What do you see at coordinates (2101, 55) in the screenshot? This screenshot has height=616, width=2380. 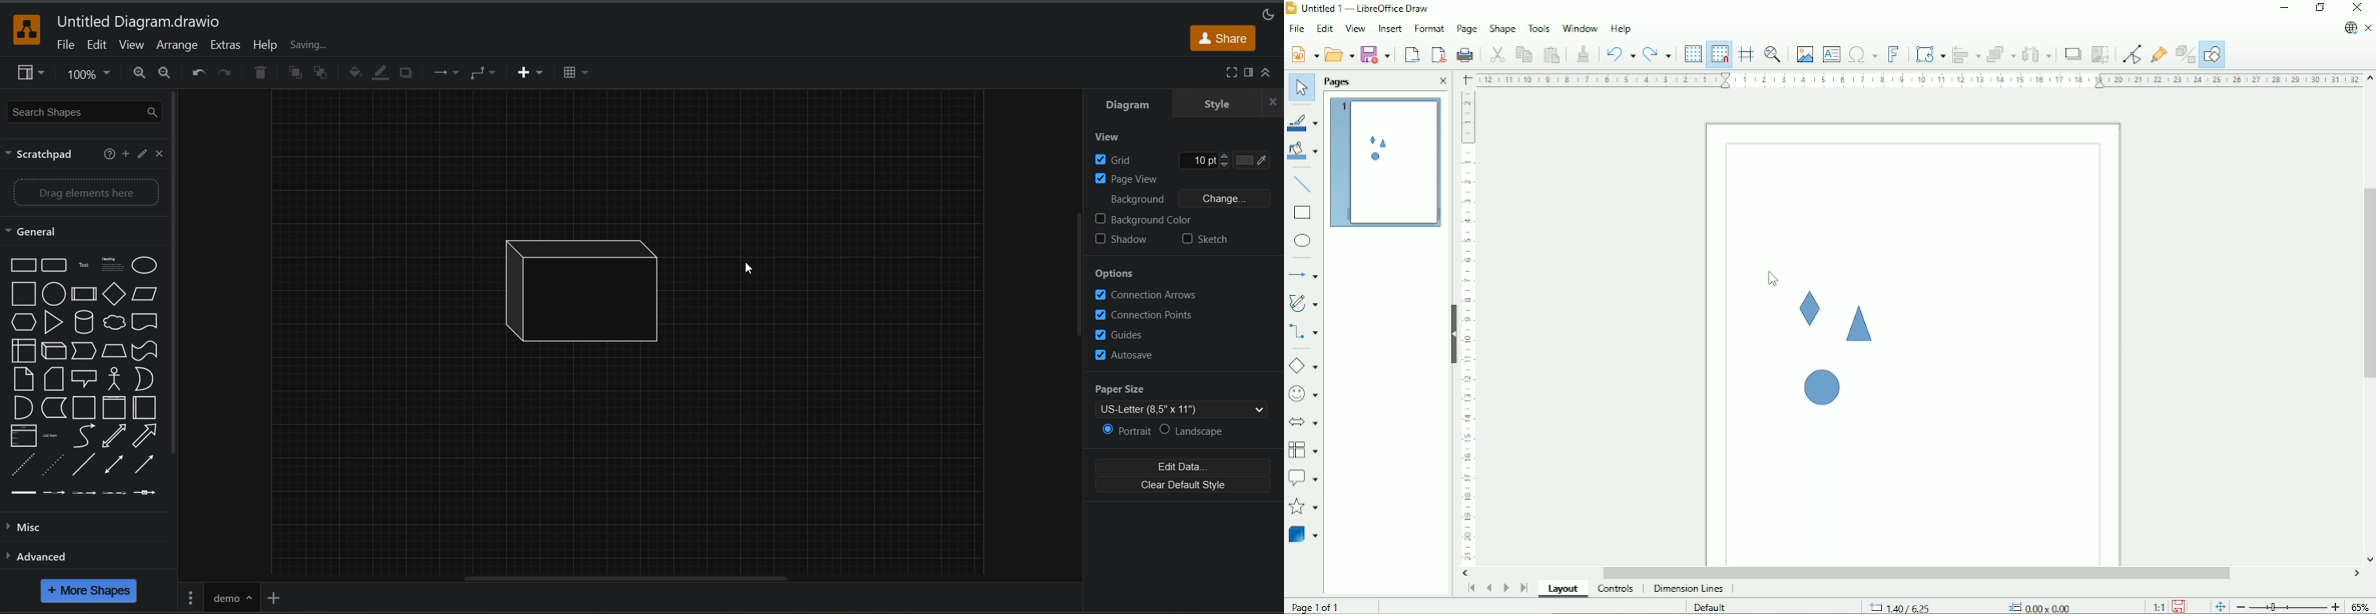 I see `Crop image` at bounding box center [2101, 55].